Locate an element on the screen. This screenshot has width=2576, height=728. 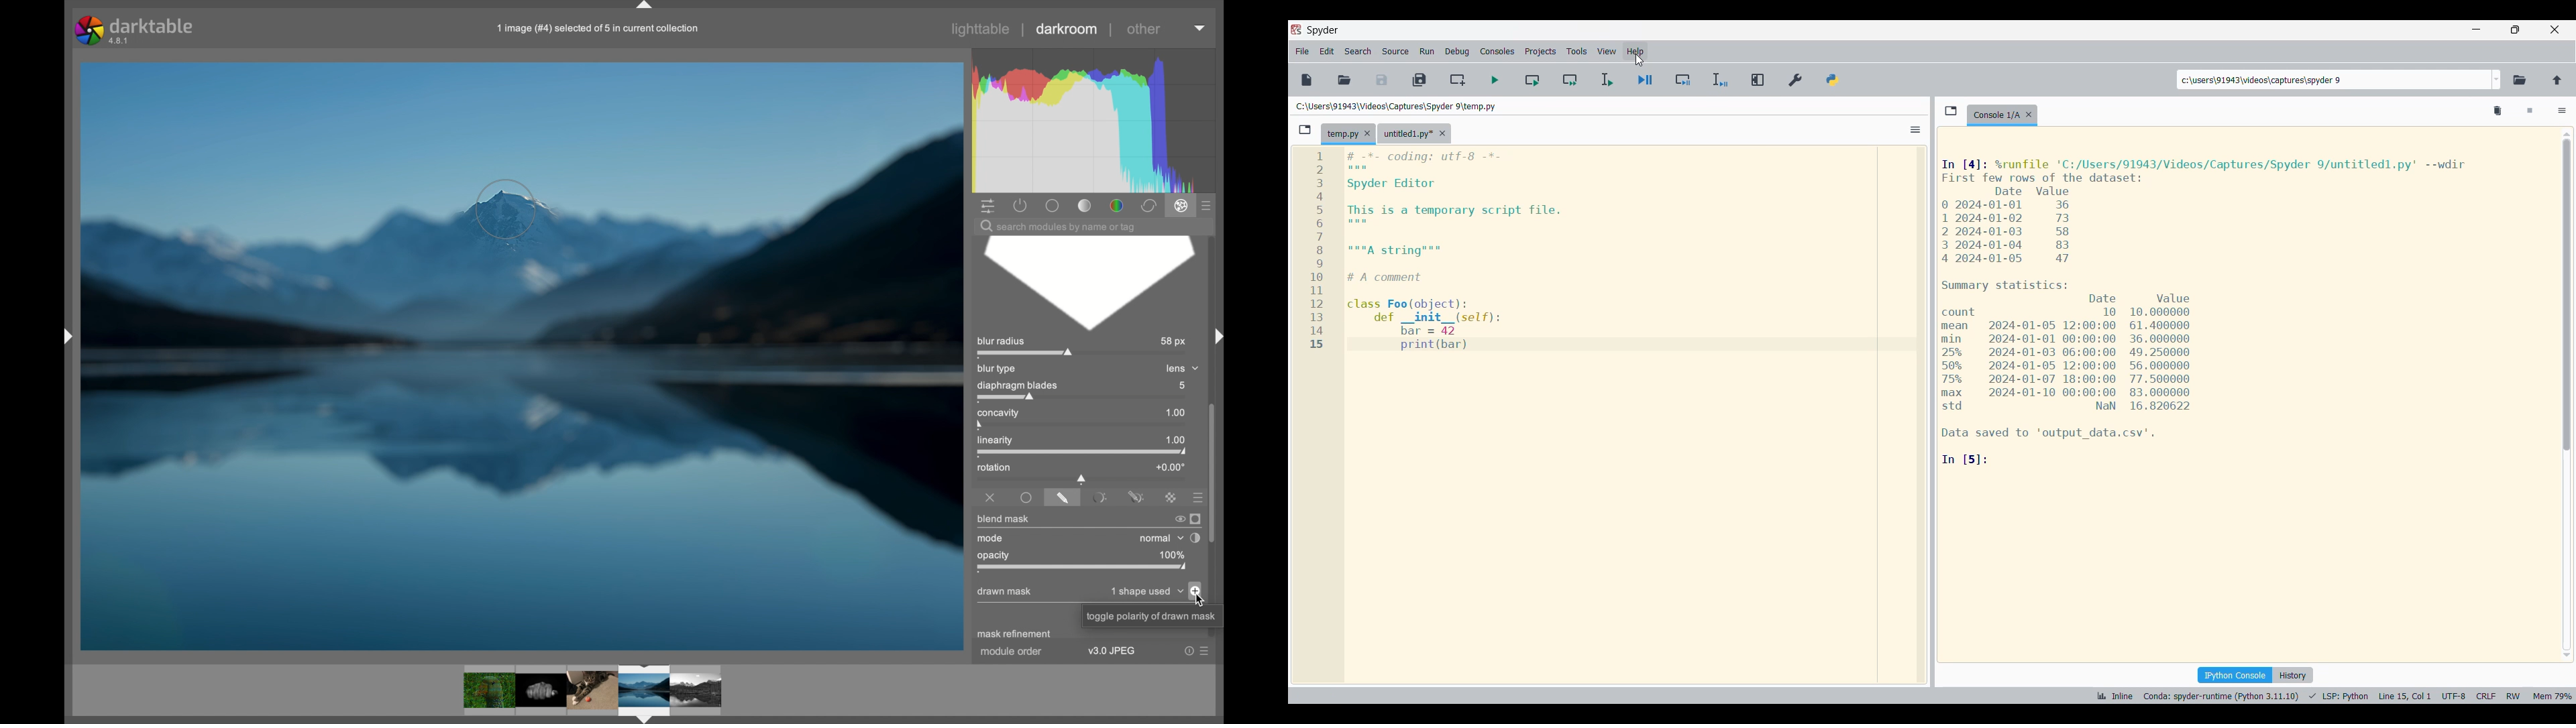
Options is located at coordinates (1915, 130).